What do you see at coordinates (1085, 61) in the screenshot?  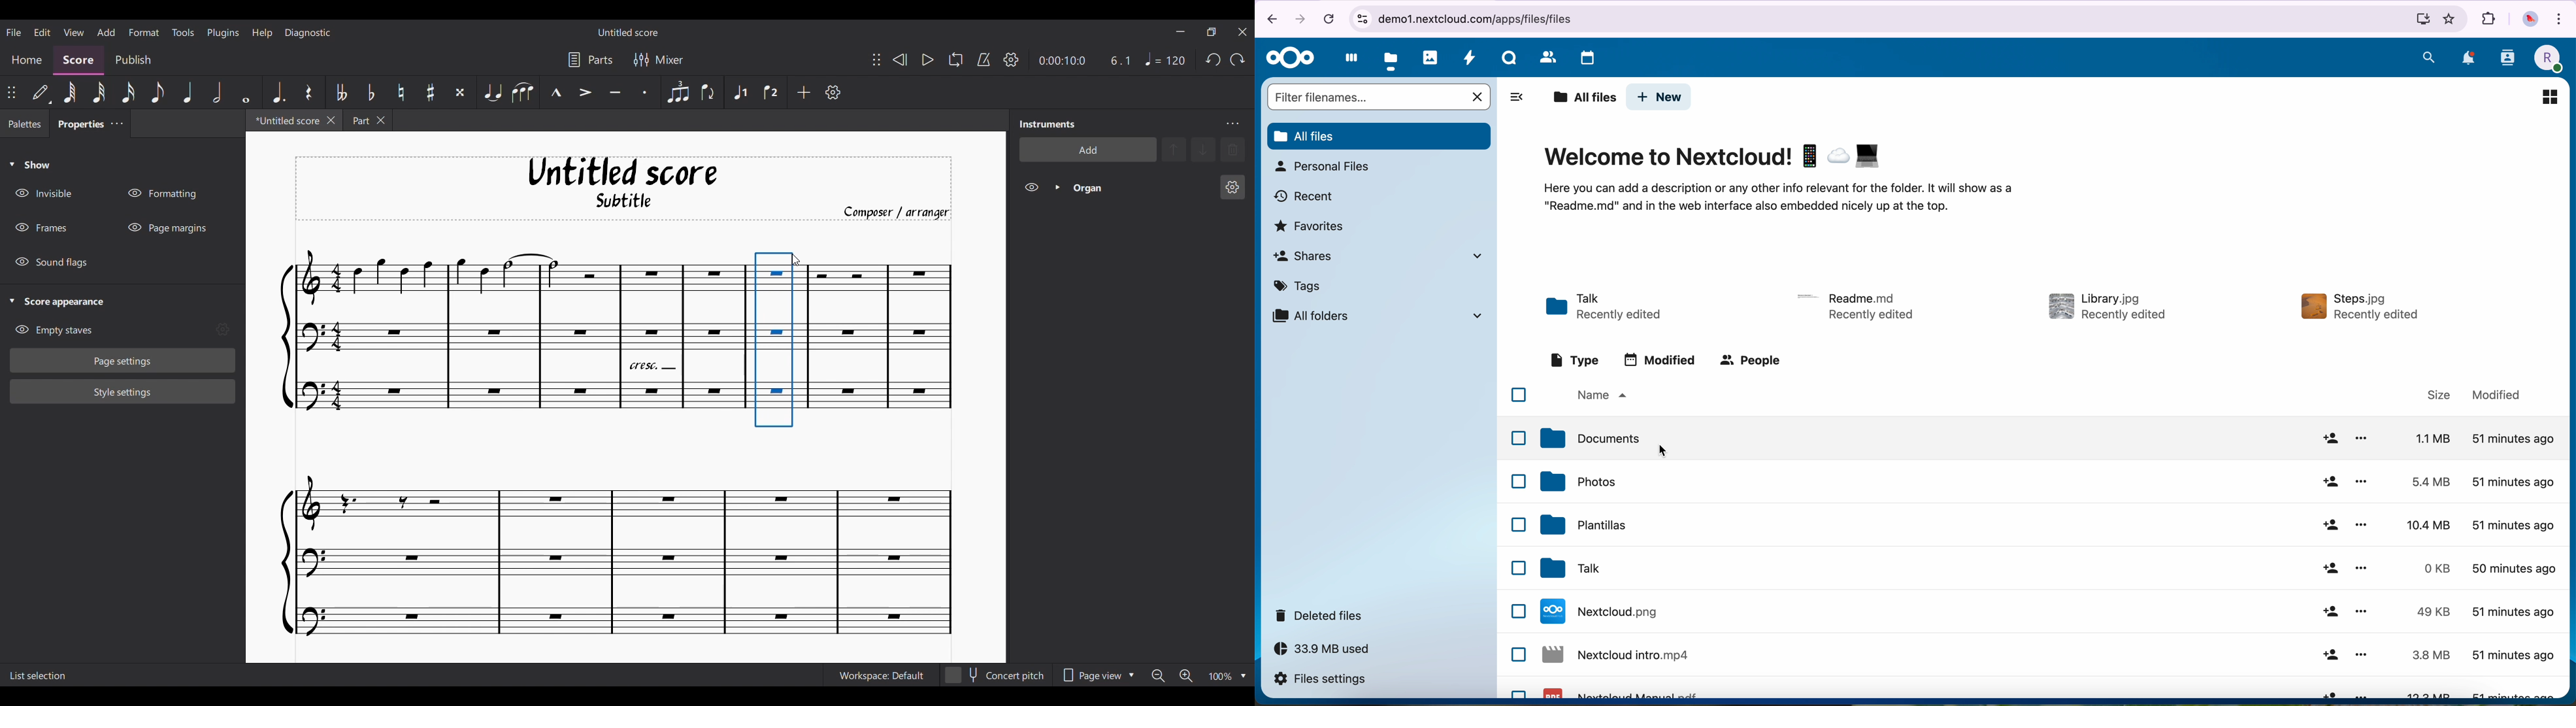 I see `Current ratio and duration ` at bounding box center [1085, 61].